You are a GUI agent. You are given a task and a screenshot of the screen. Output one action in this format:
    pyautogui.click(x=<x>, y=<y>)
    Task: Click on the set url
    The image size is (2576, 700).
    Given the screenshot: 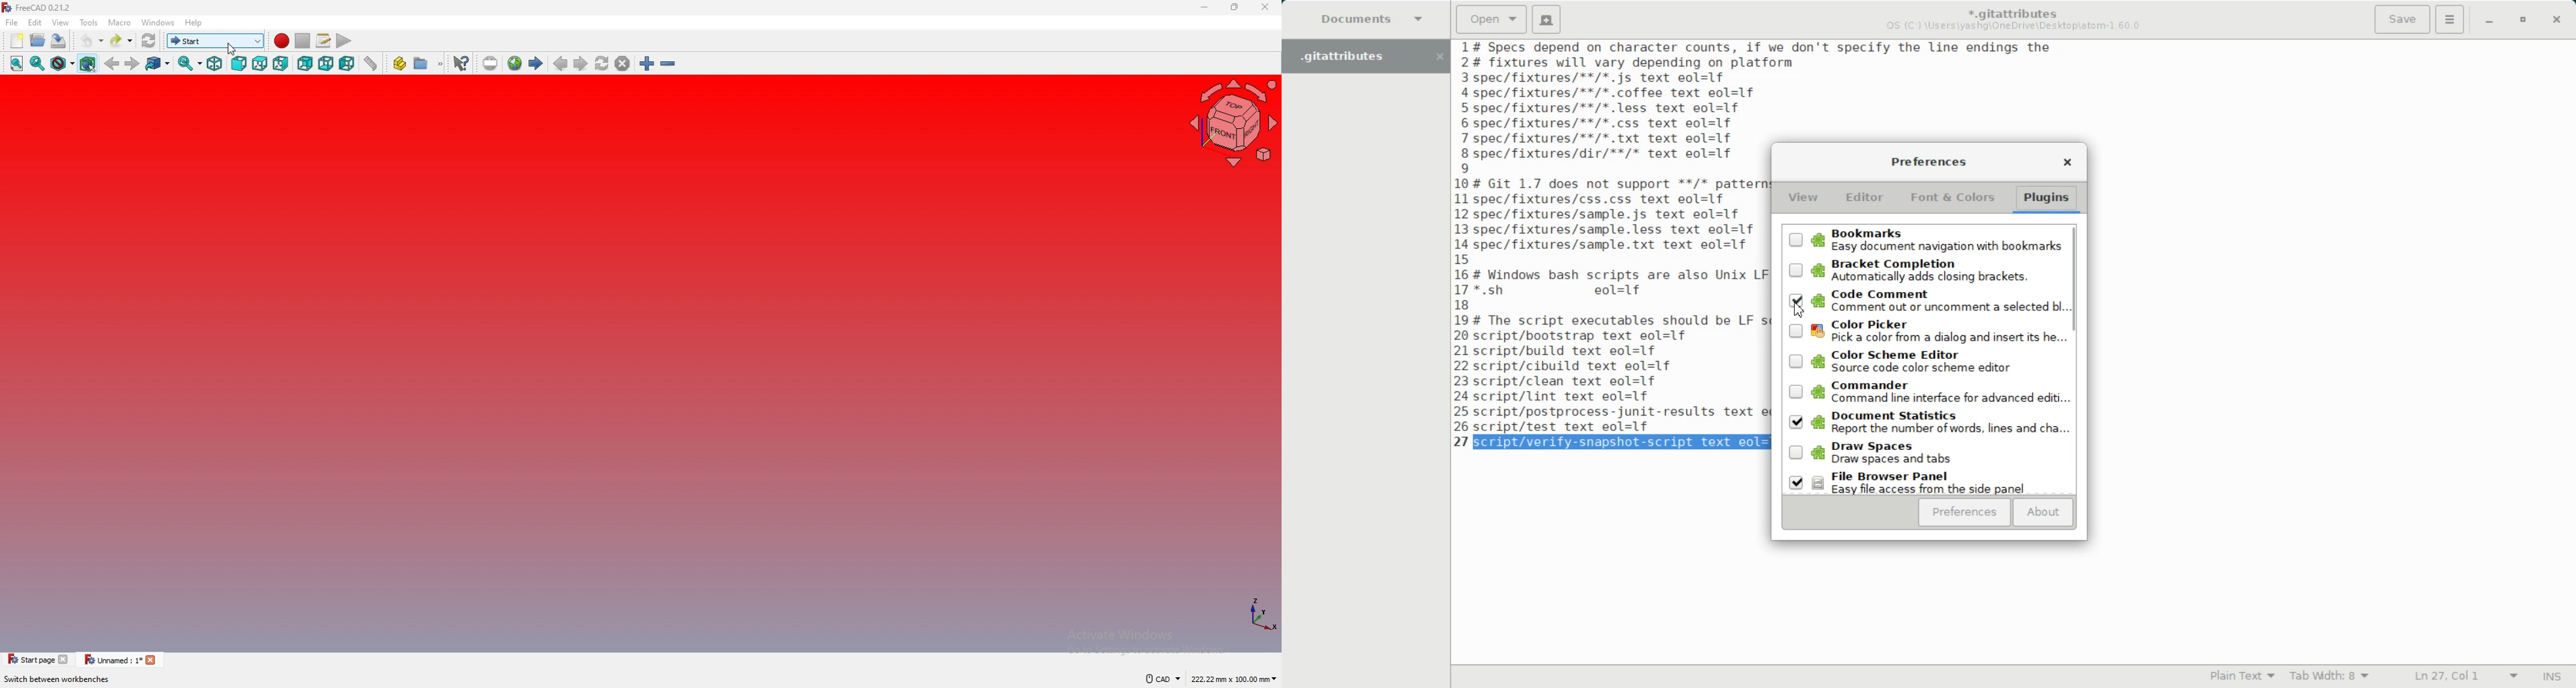 What is the action you would take?
    pyautogui.click(x=490, y=63)
    